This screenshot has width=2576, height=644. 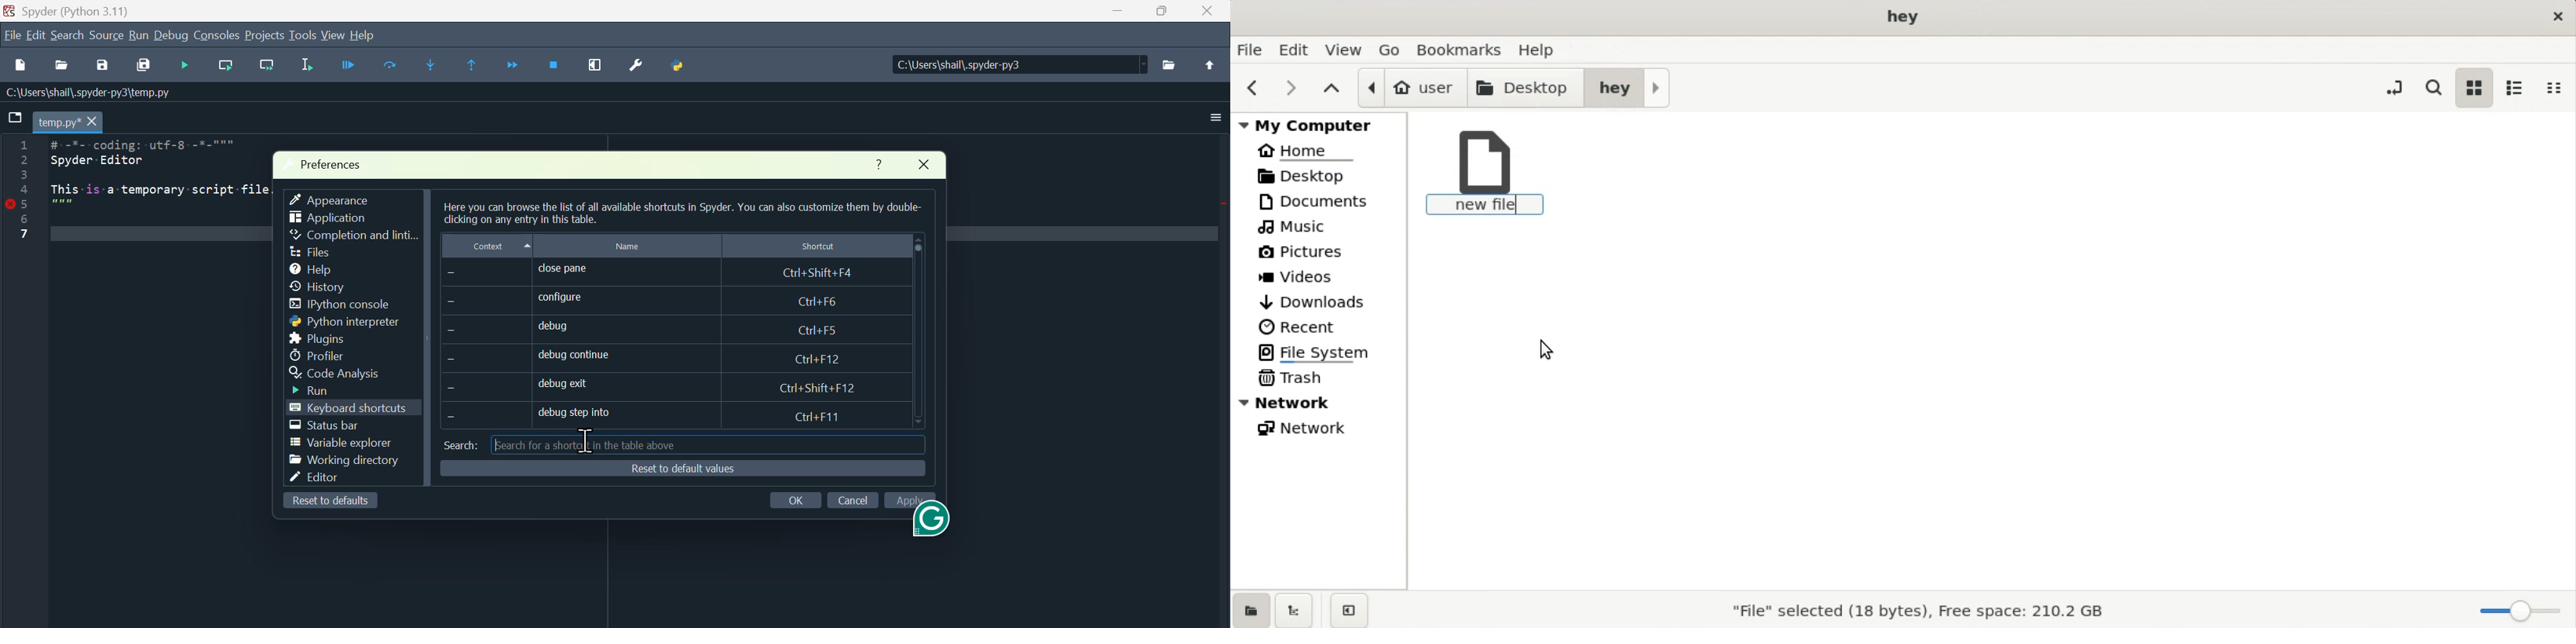 What do you see at coordinates (458, 443) in the screenshot?
I see `search` at bounding box center [458, 443].